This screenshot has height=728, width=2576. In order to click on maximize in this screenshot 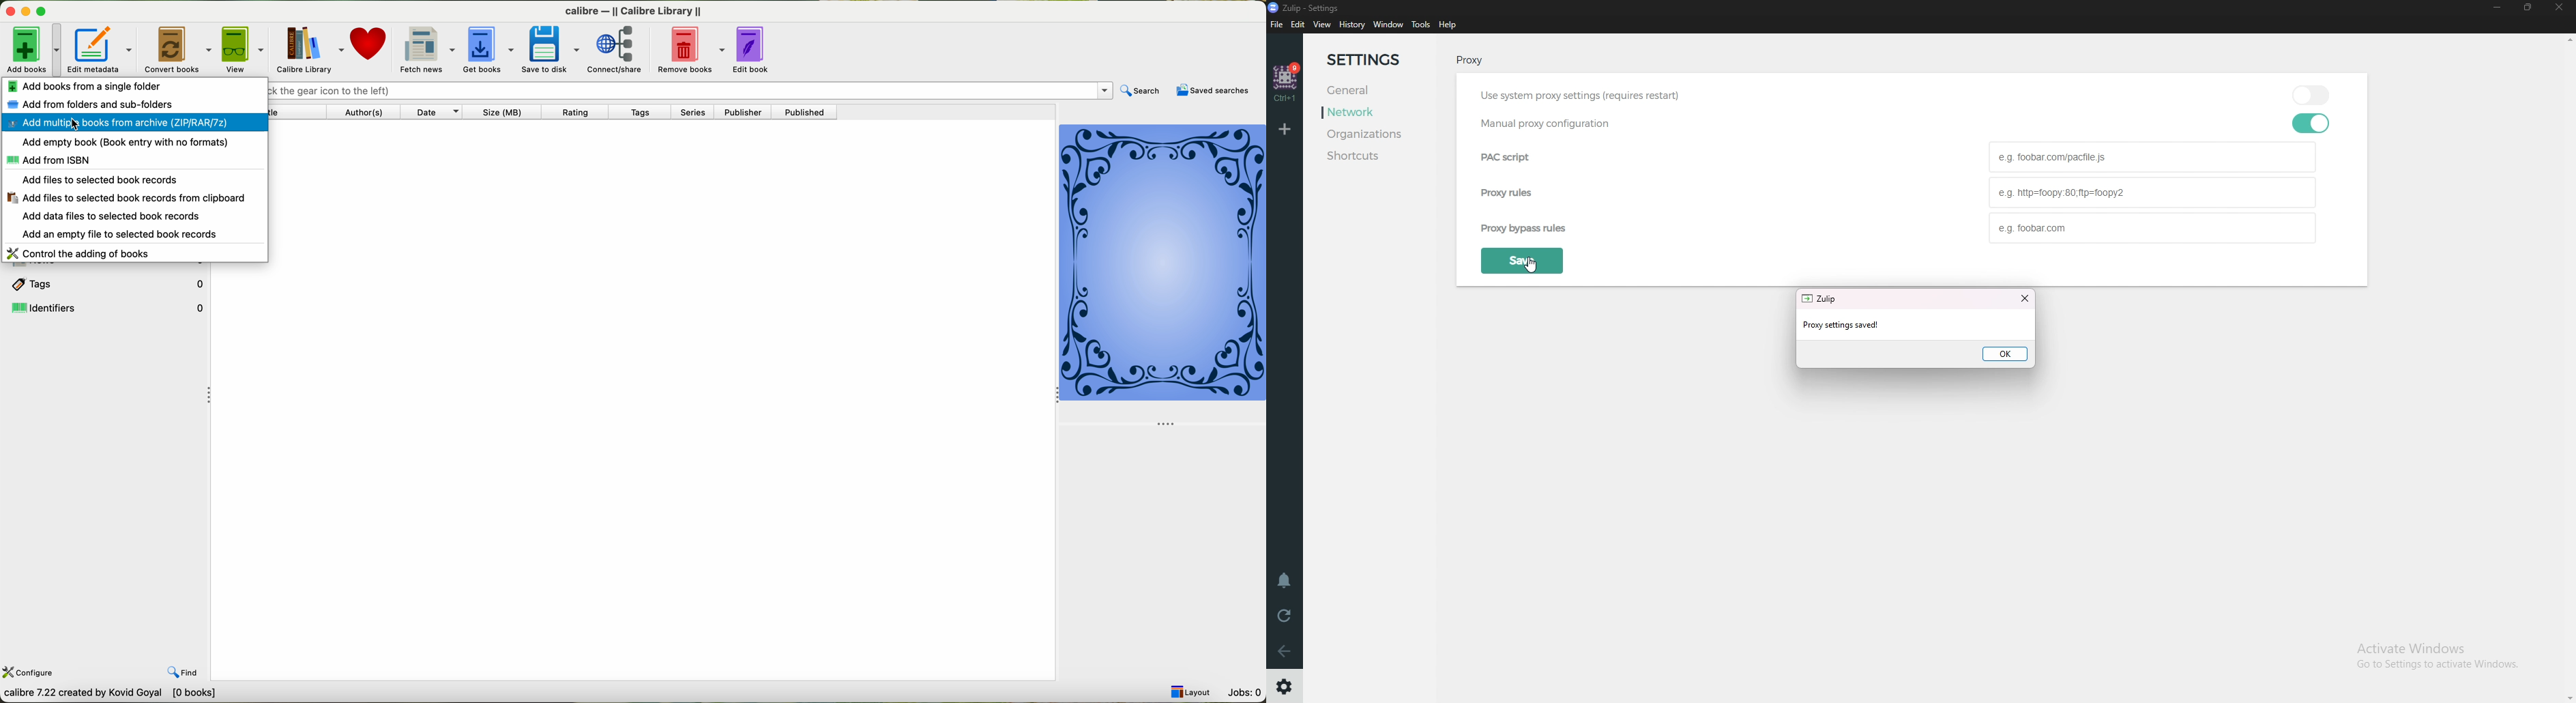, I will do `click(43, 11)`.